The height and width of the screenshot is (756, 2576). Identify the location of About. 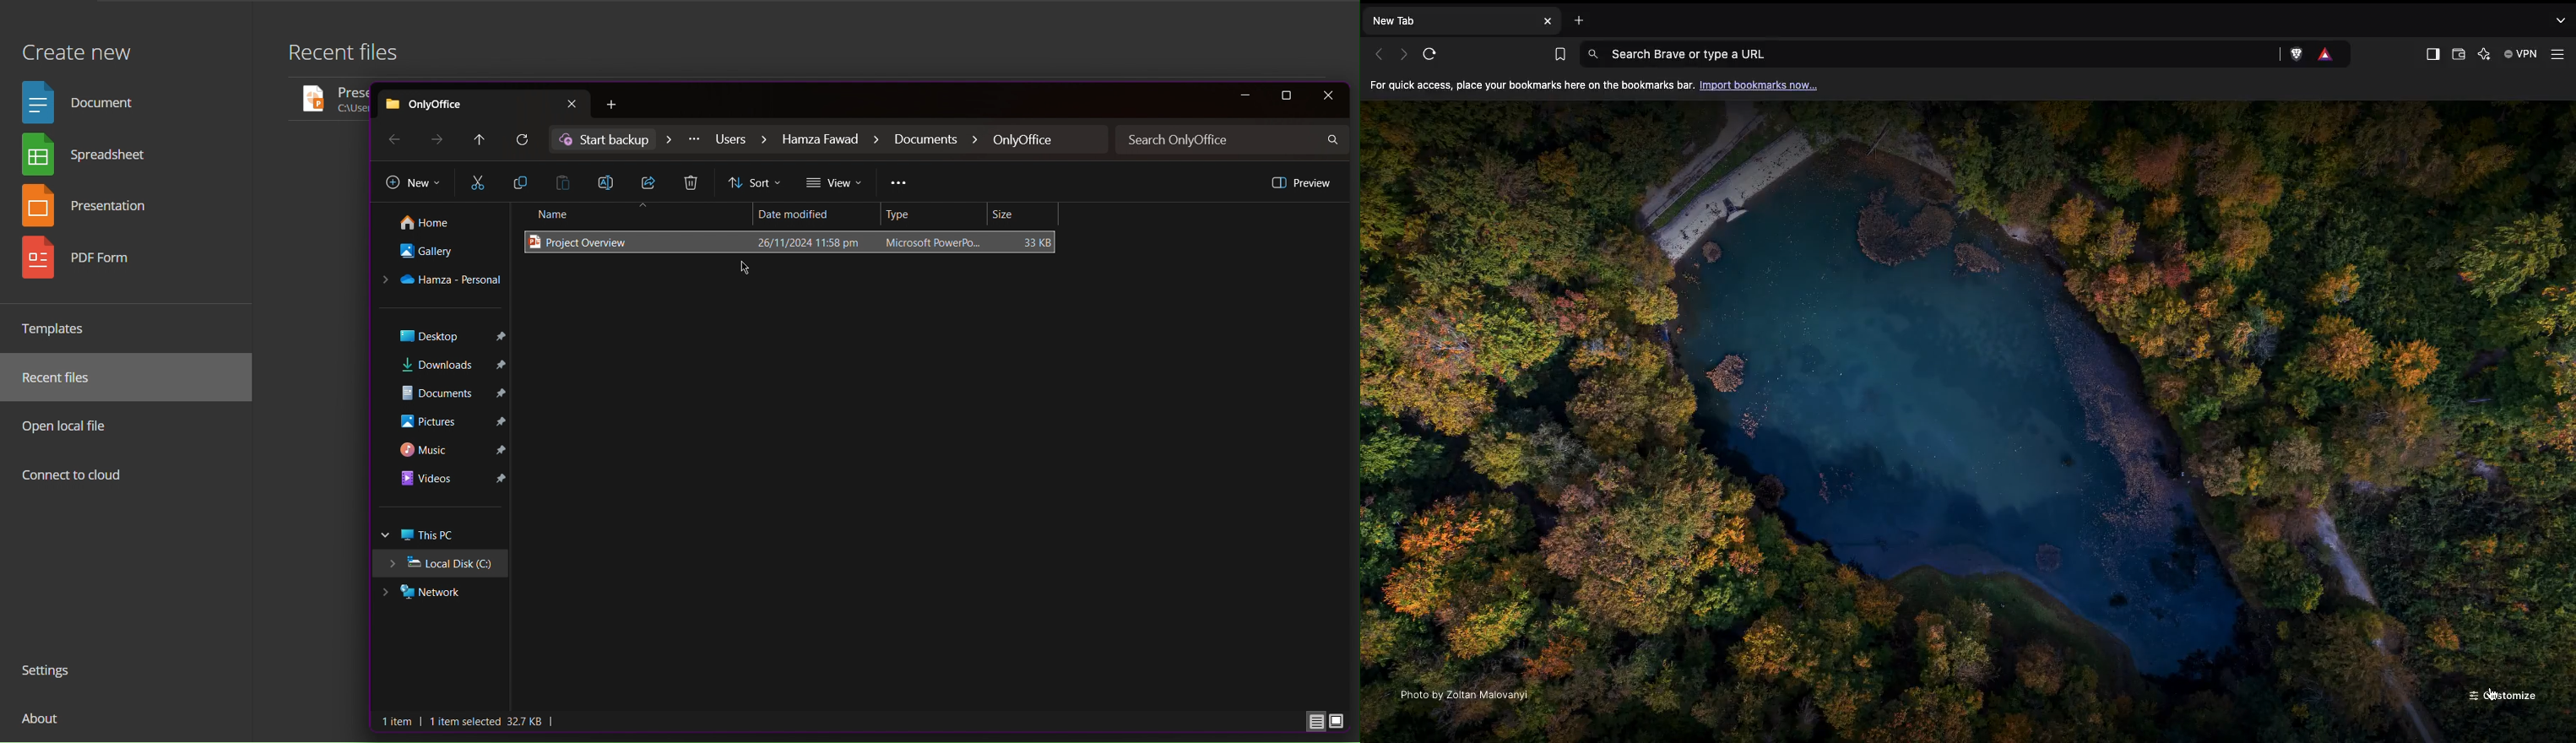
(43, 724).